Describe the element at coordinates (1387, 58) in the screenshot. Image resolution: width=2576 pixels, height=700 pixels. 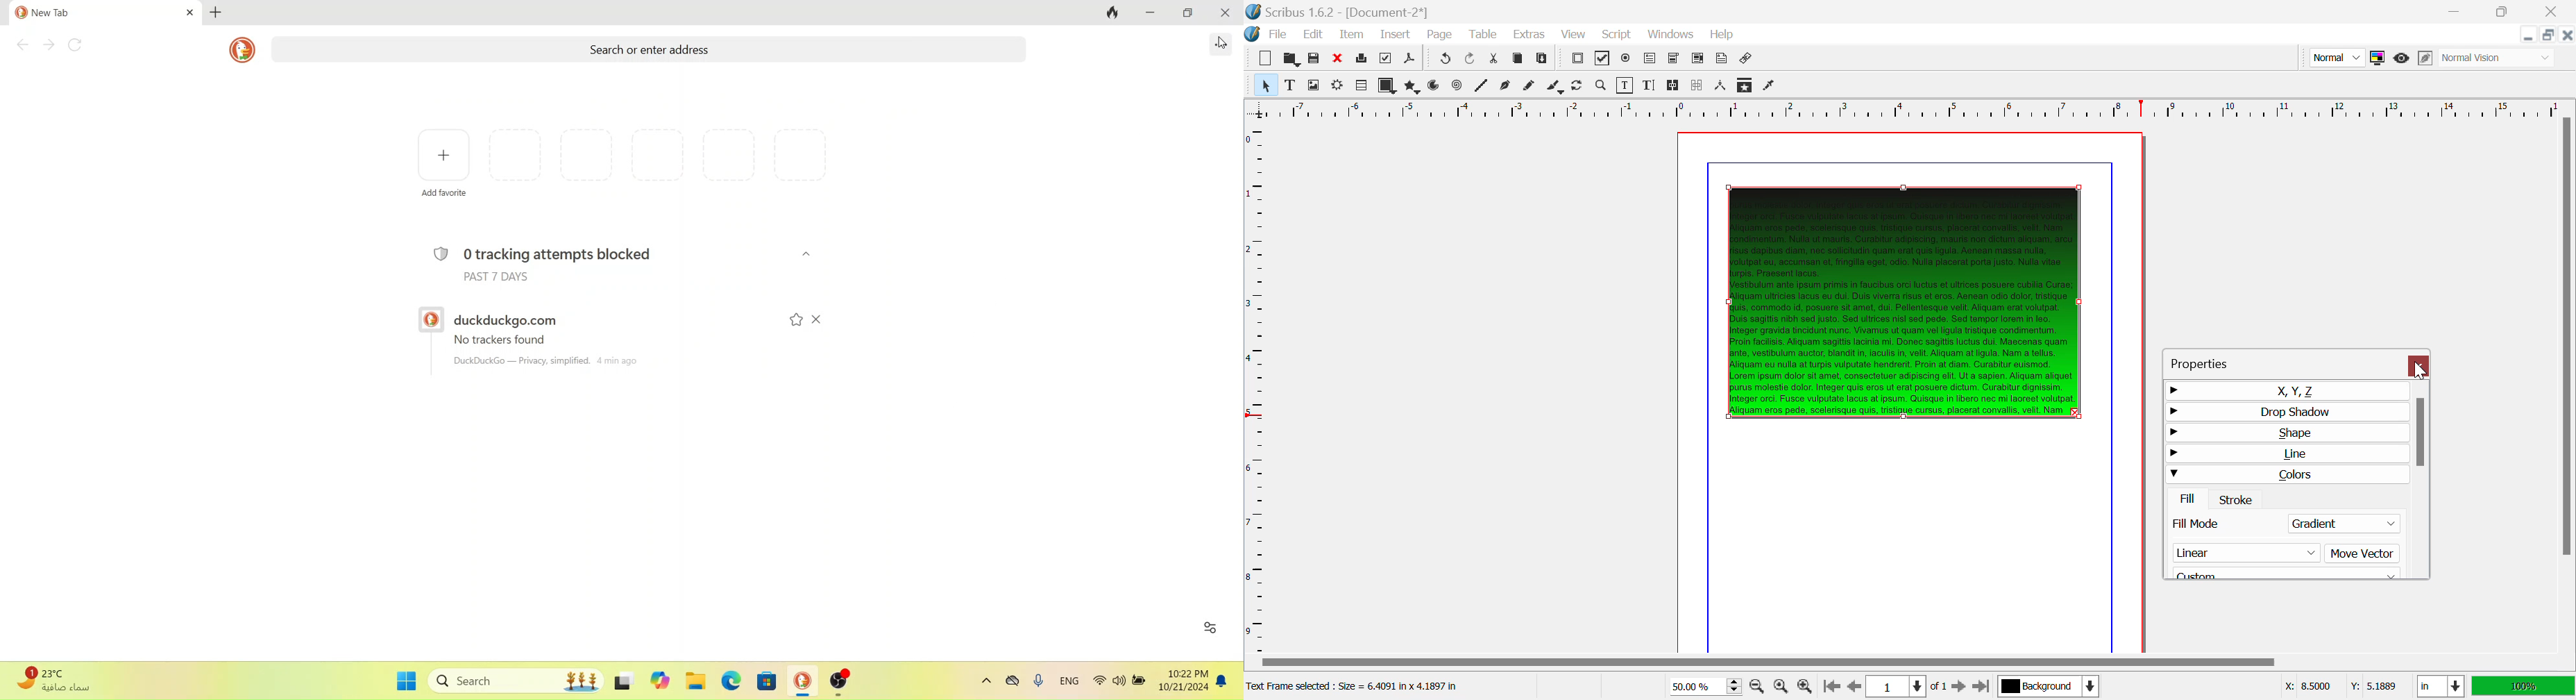
I see `Preflight Verifier` at that location.